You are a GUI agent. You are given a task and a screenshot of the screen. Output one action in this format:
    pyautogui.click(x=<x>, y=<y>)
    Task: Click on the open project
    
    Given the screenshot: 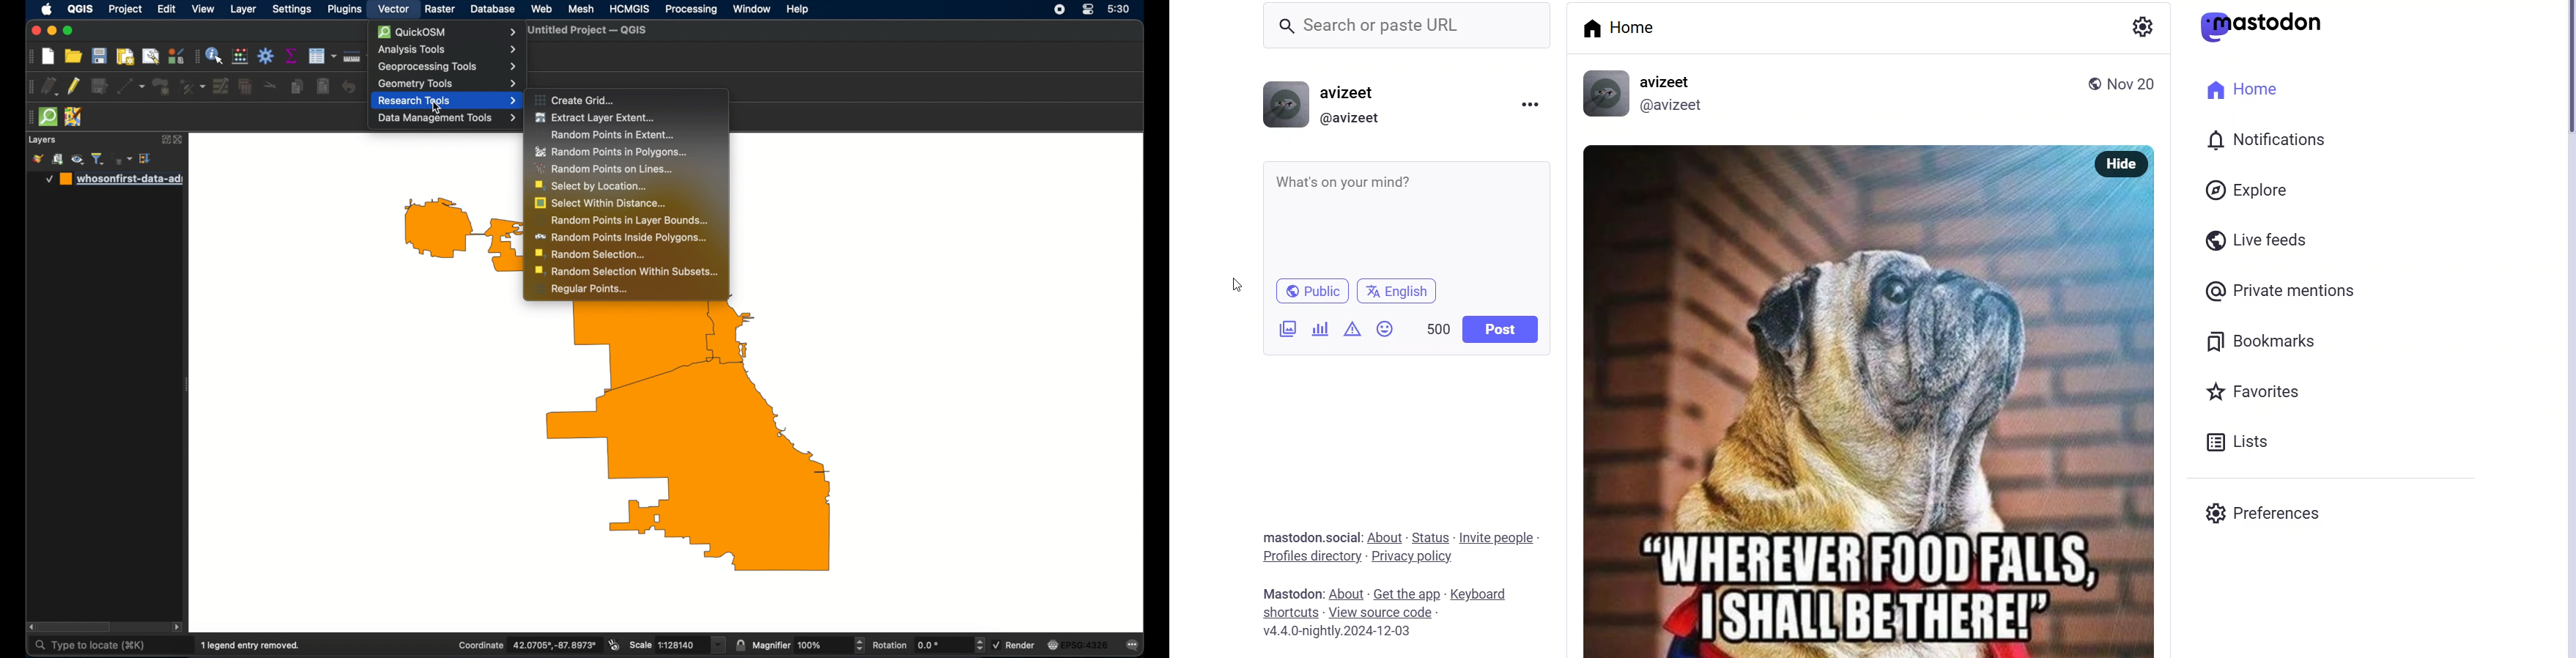 What is the action you would take?
    pyautogui.click(x=74, y=55)
    